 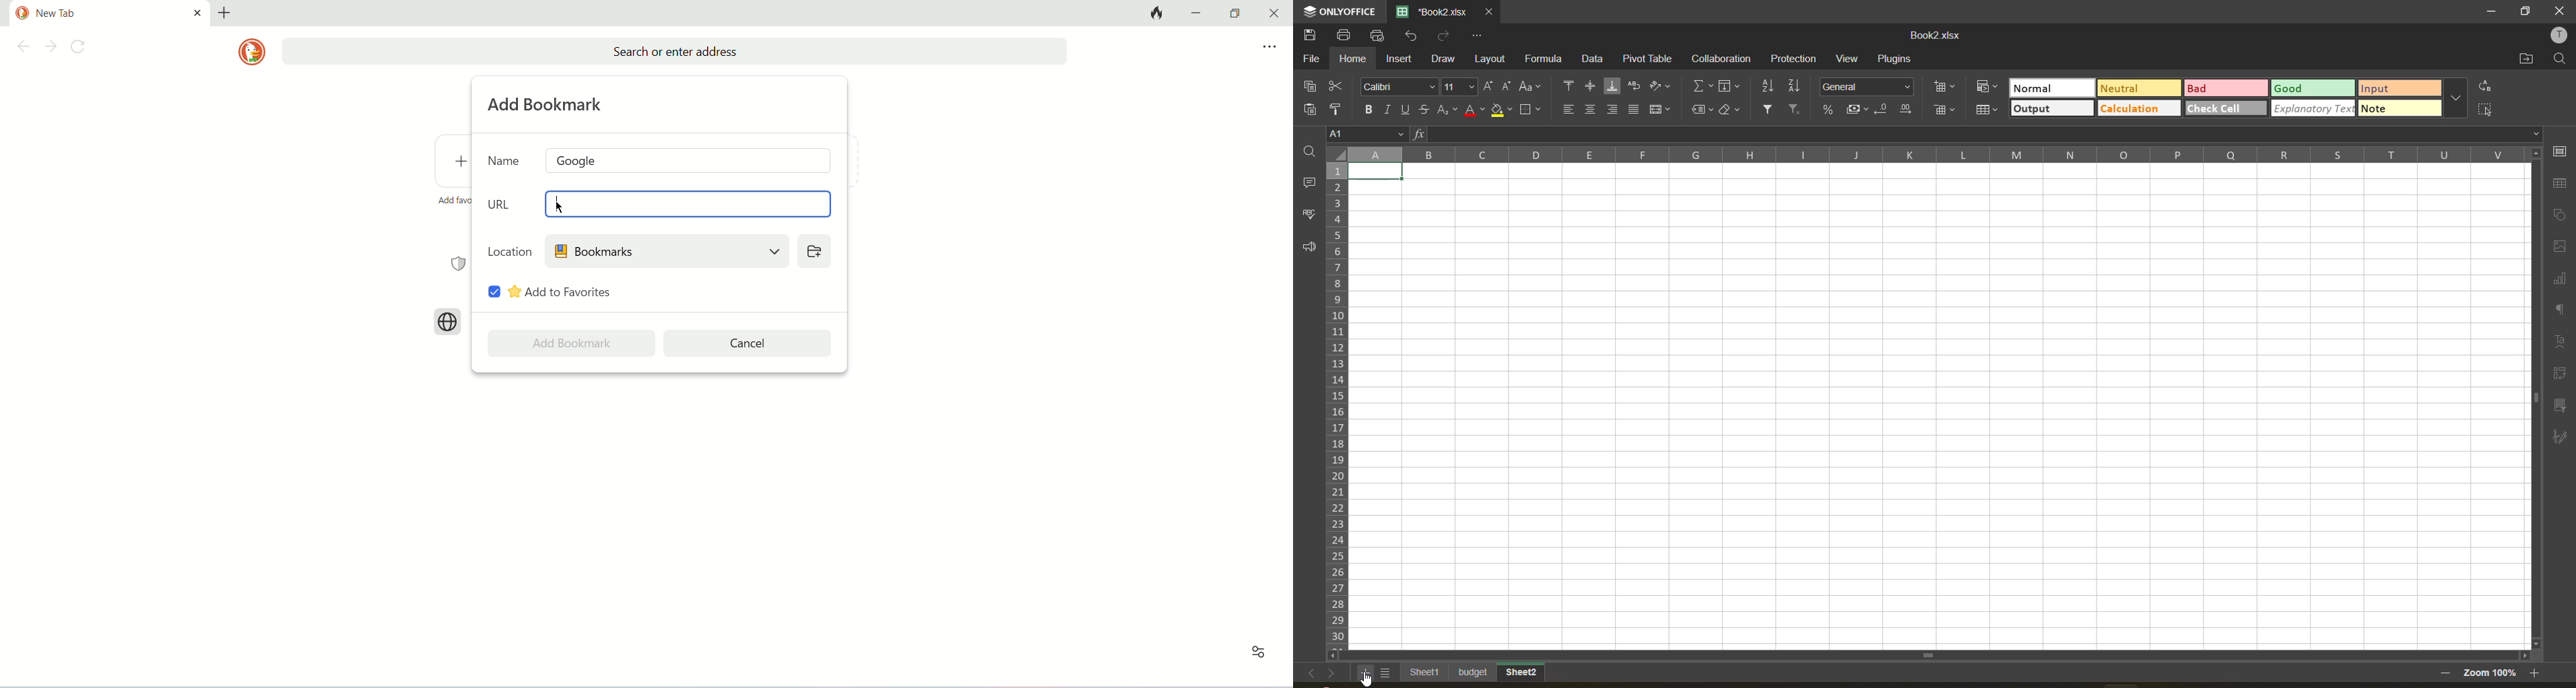 What do you see at coordinates (1969, 656) in the screenshot?
I see `scroll bar` at bounding box center [1969, 656].